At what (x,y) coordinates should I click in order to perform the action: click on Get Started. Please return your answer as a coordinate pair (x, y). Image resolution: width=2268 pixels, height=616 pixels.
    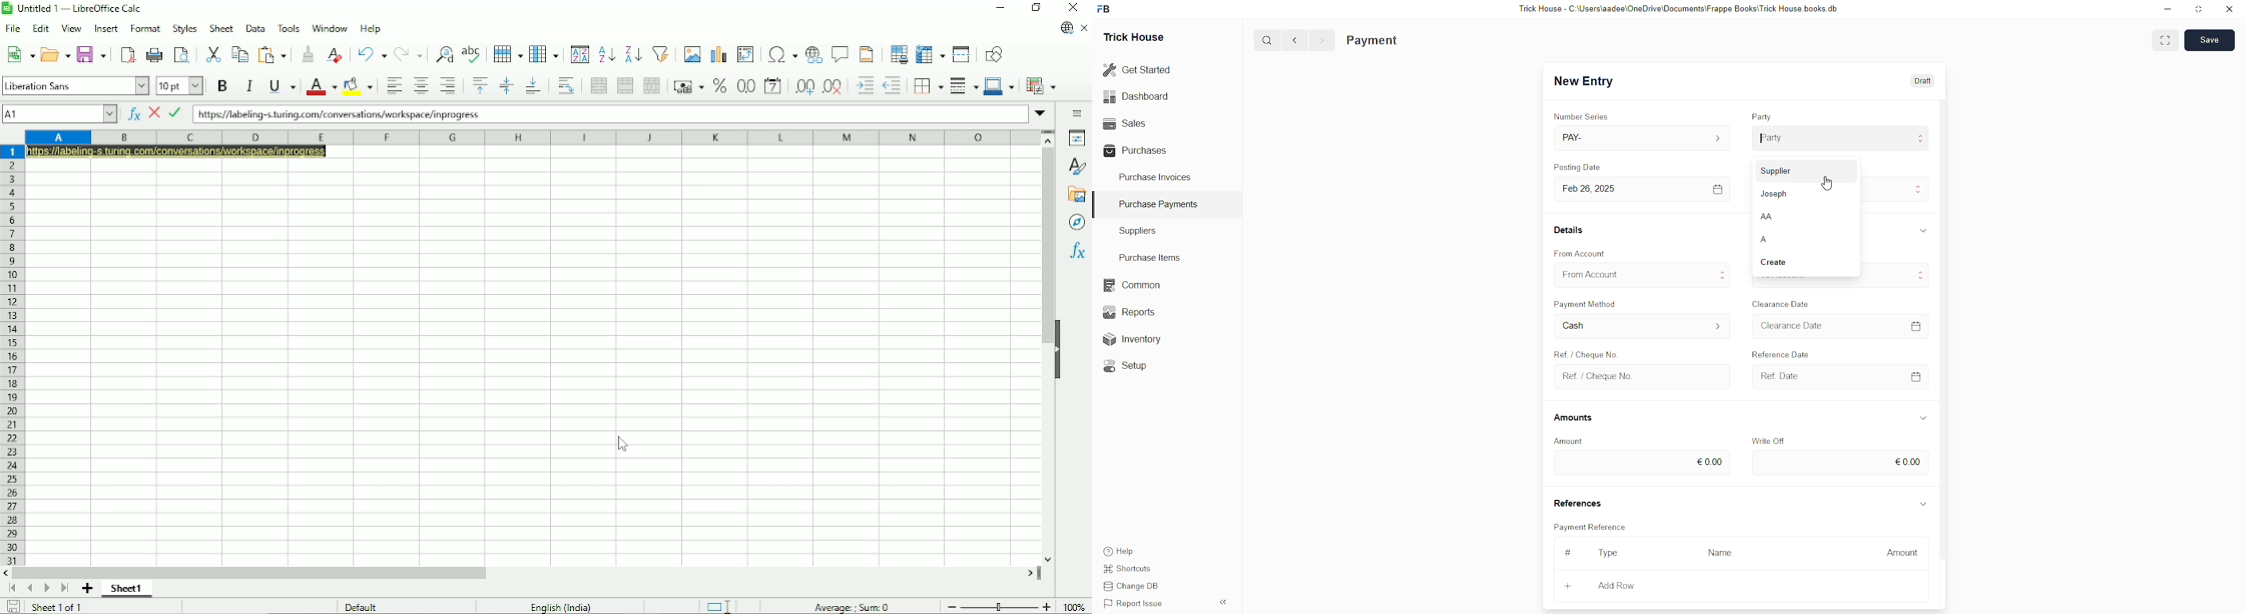
    Looking at the image, I should click on (1139, 68).